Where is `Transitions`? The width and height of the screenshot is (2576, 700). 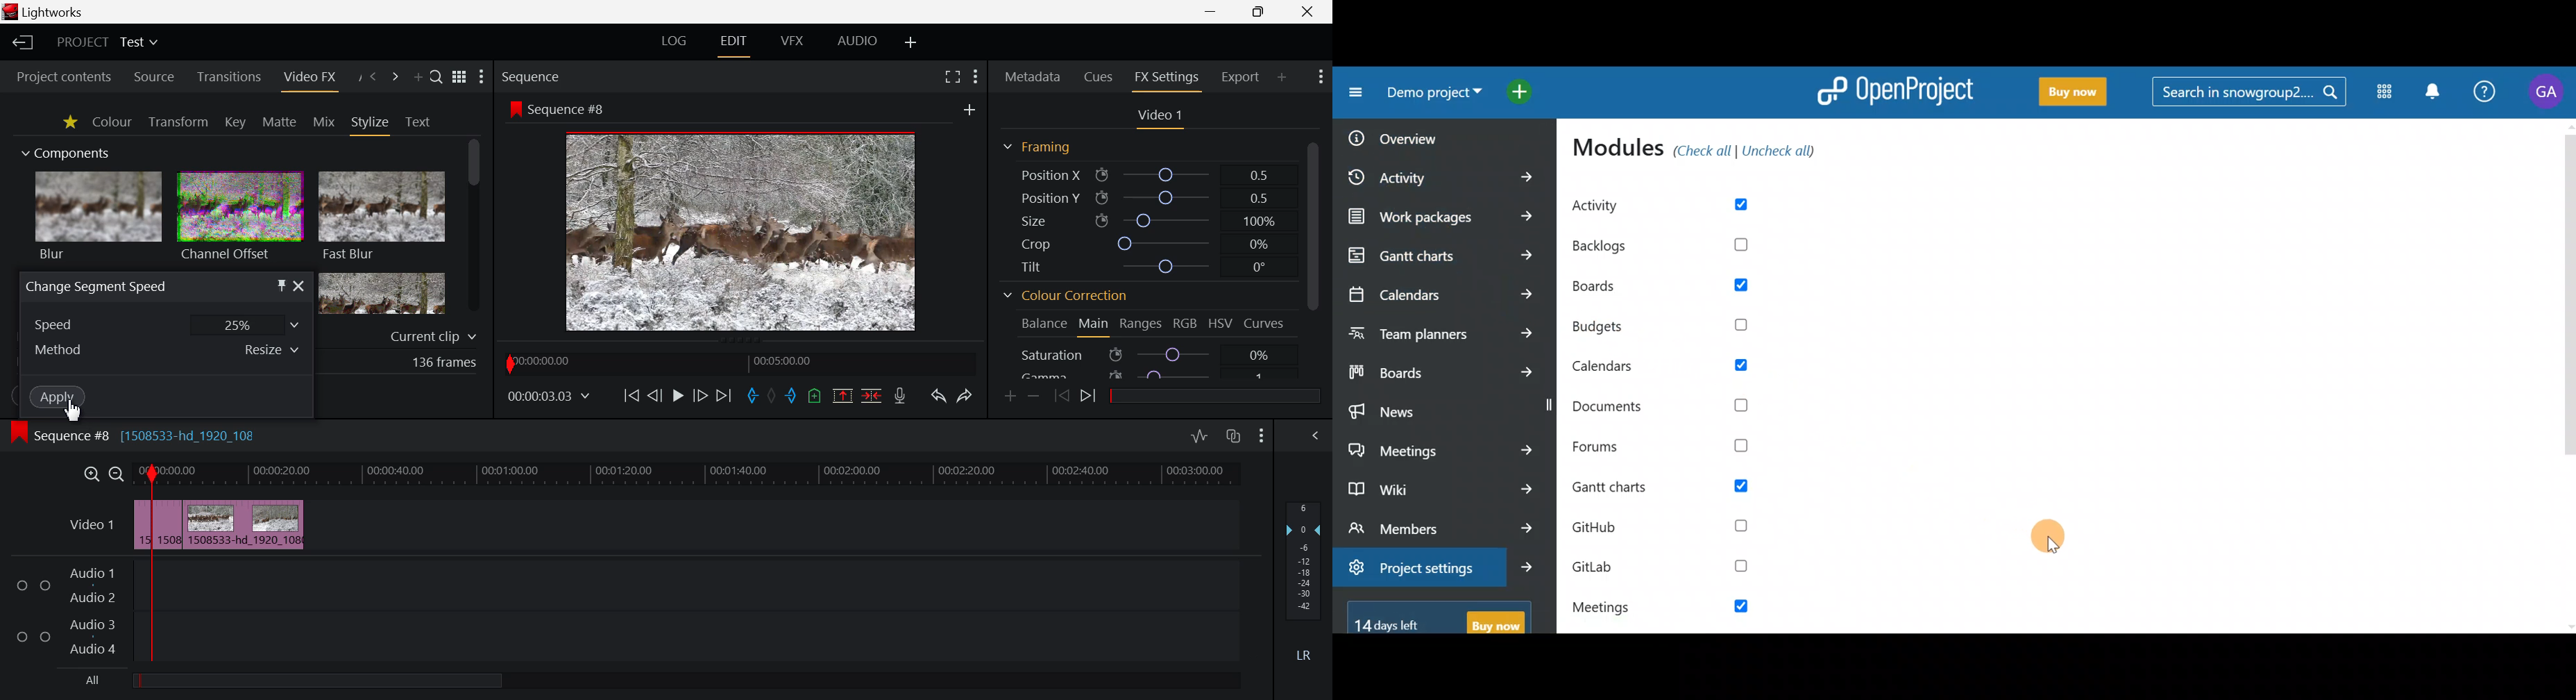 Transitions is located at coordinates (228, 78).